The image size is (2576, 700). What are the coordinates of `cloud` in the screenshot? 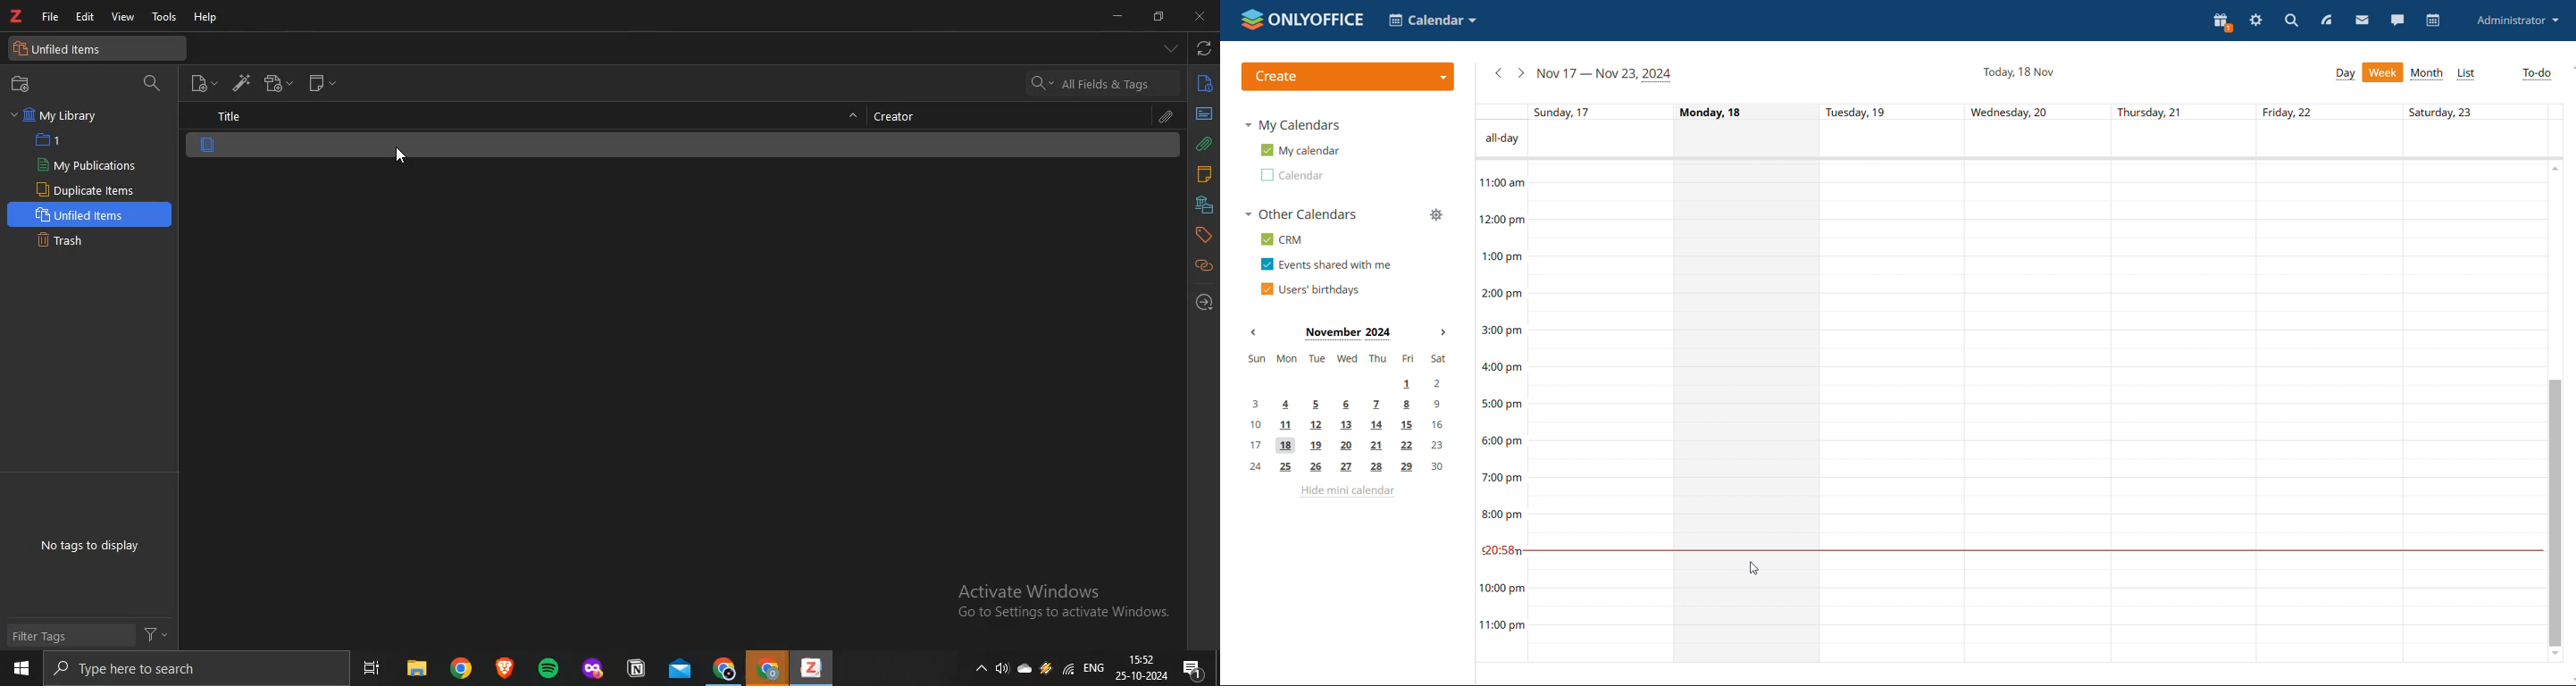 It's located at (1027, 666).